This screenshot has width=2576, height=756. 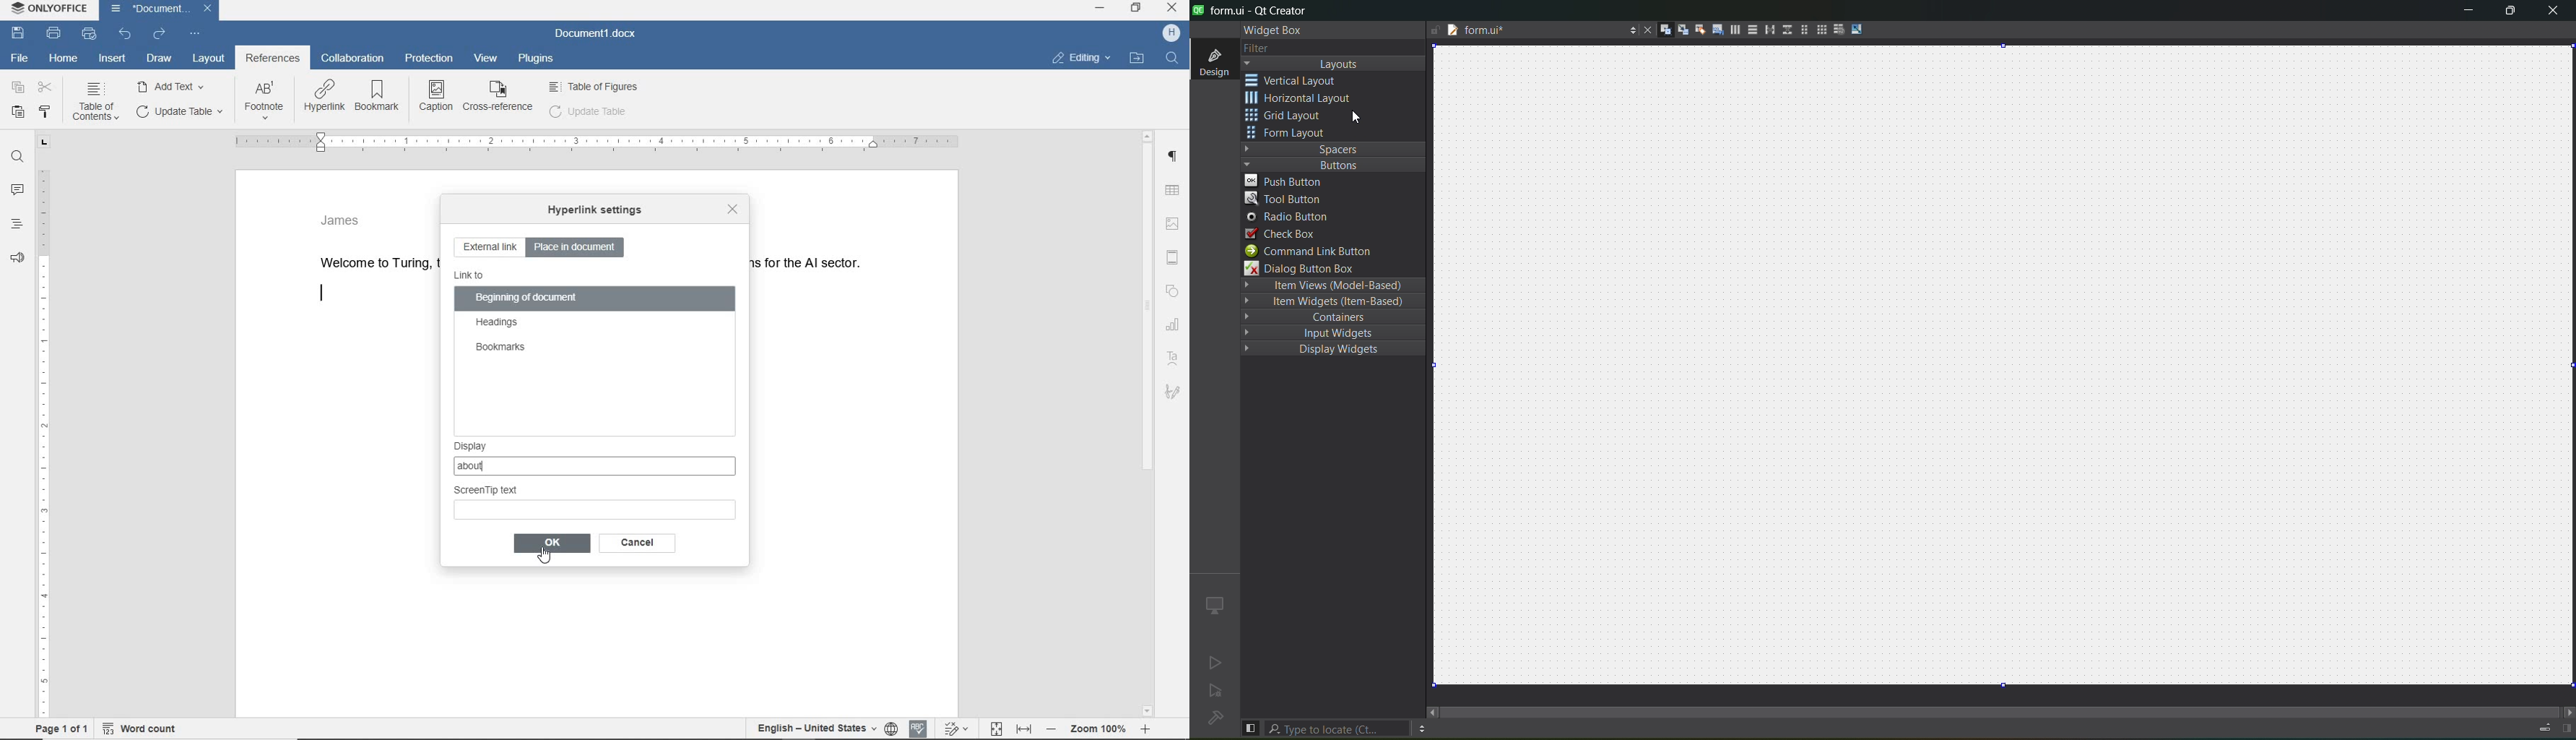 I want to click on external link, so click(x=489, y=248).